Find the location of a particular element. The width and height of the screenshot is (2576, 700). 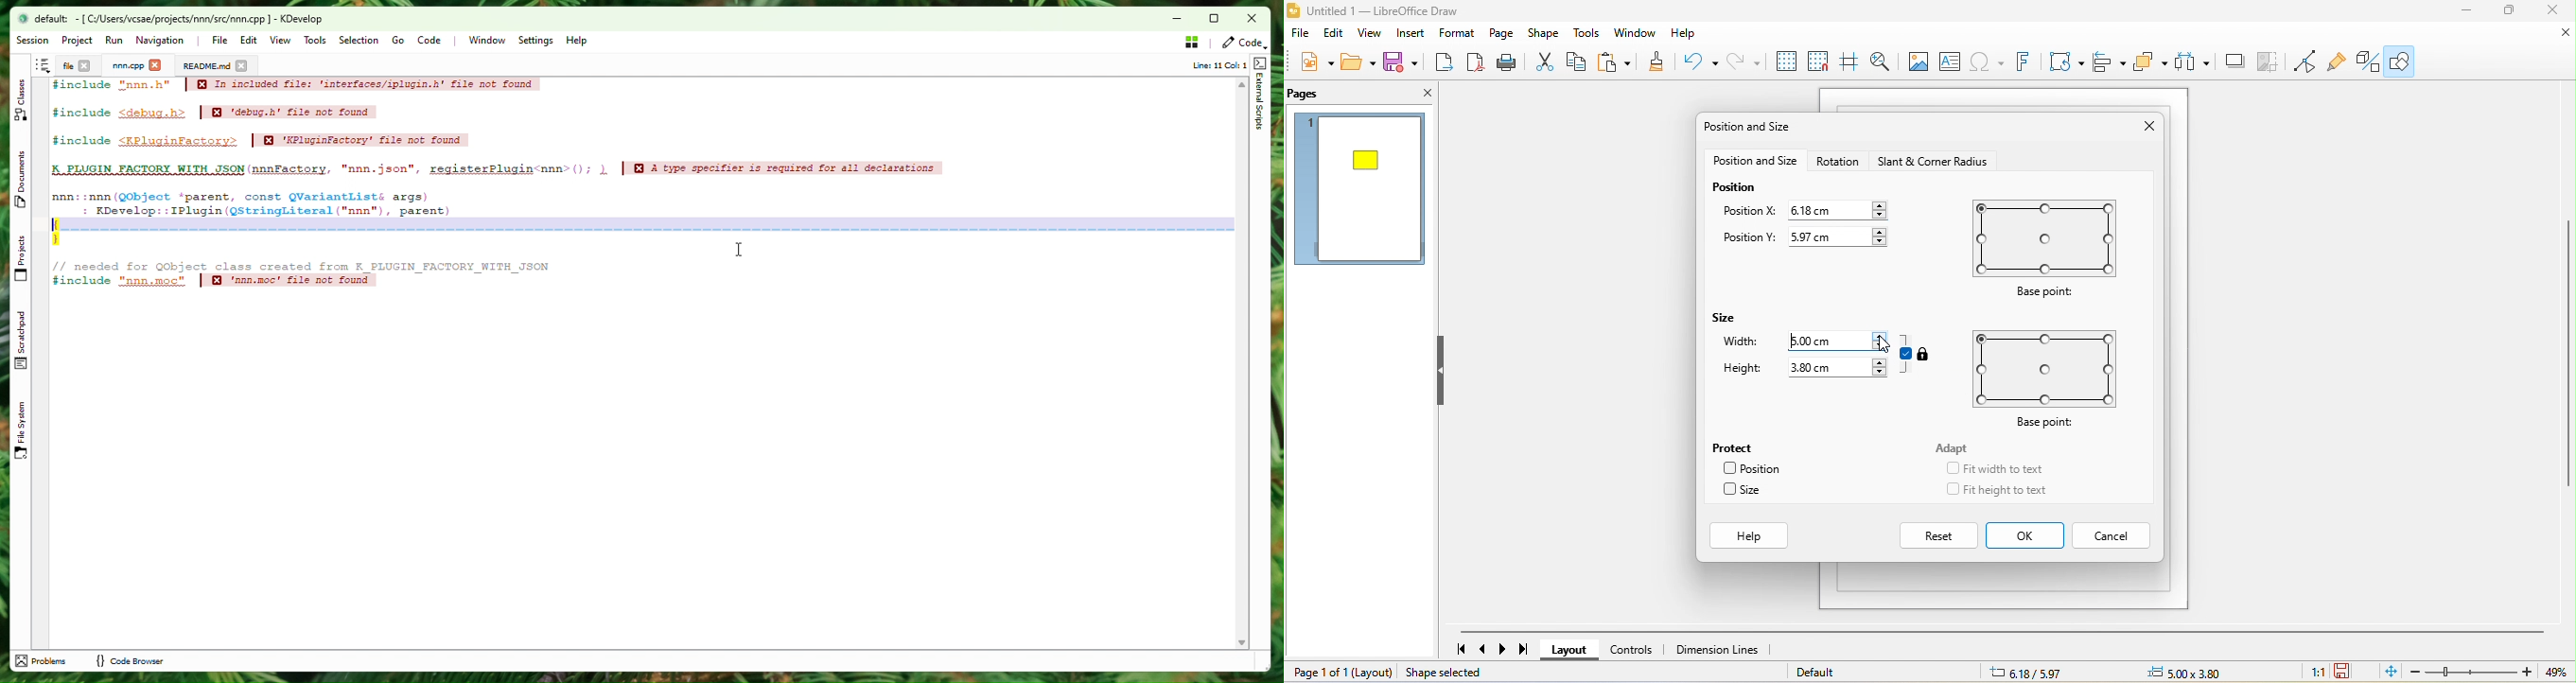

aspect ratio is on is located at coordinates (1905, 354).